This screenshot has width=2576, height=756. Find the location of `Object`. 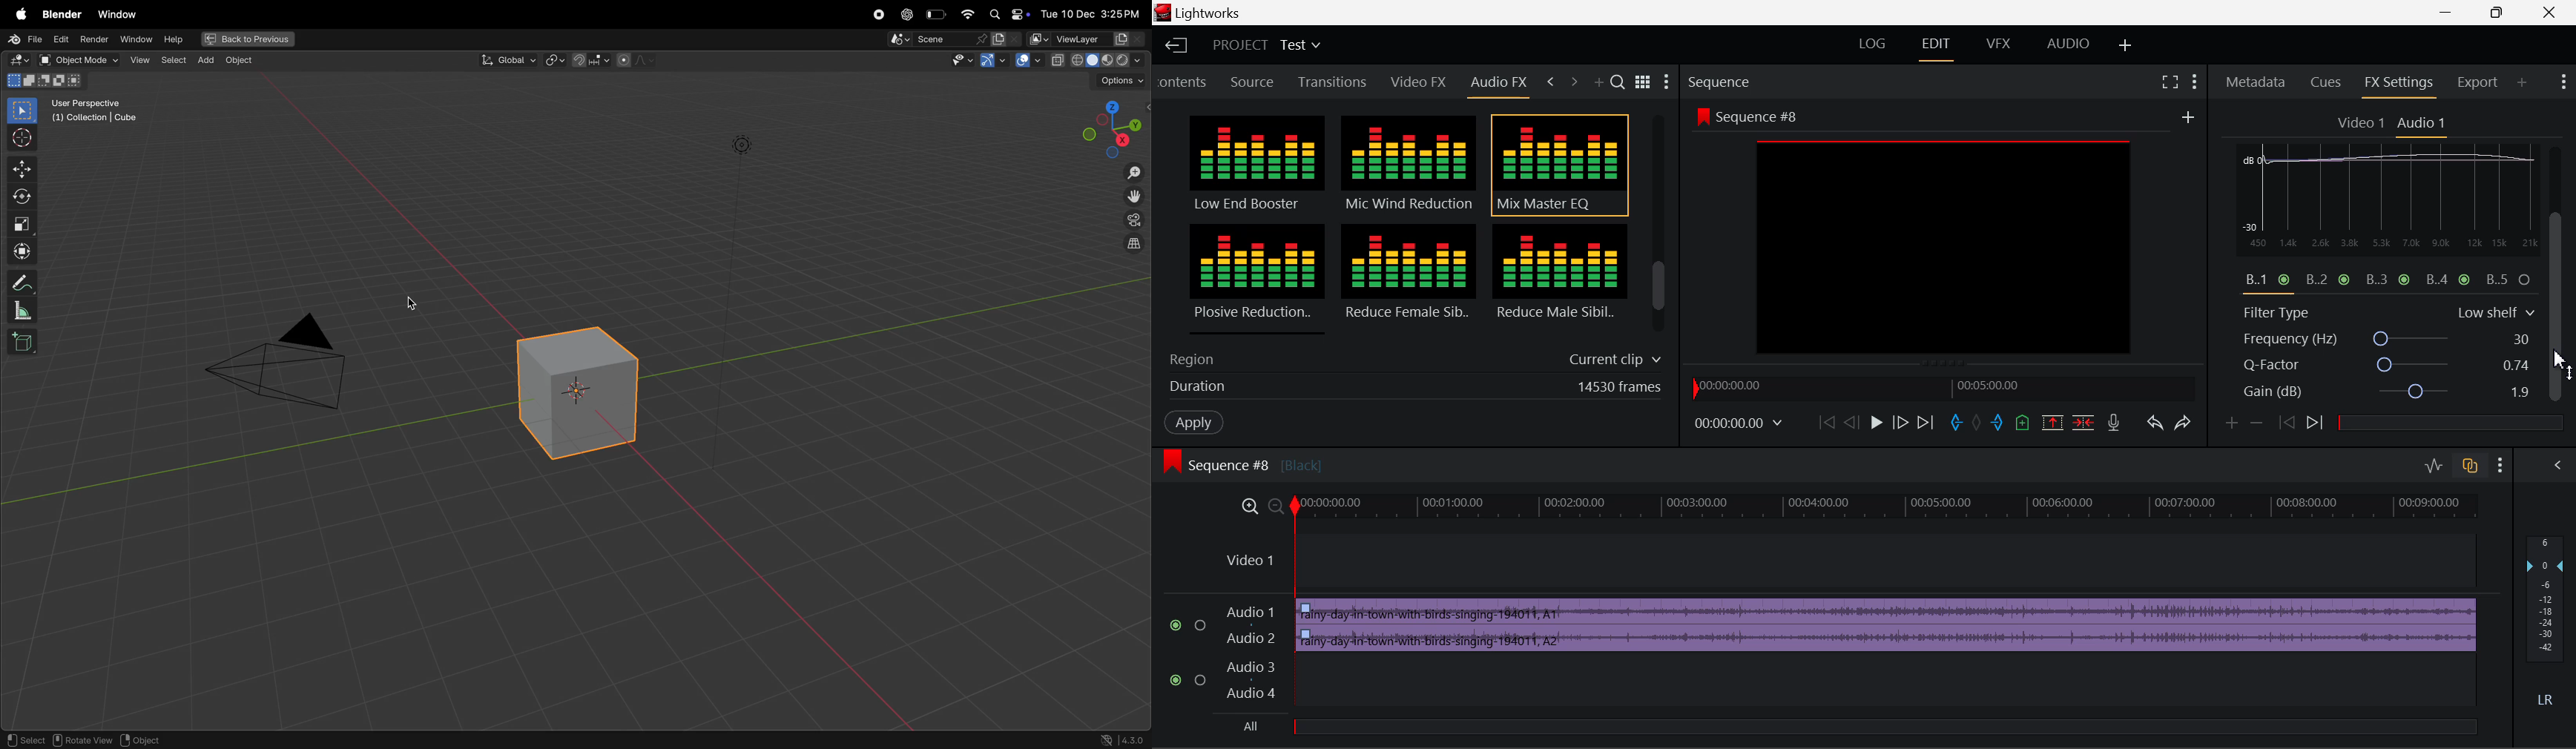

Object is located at coordinates (239, 63).